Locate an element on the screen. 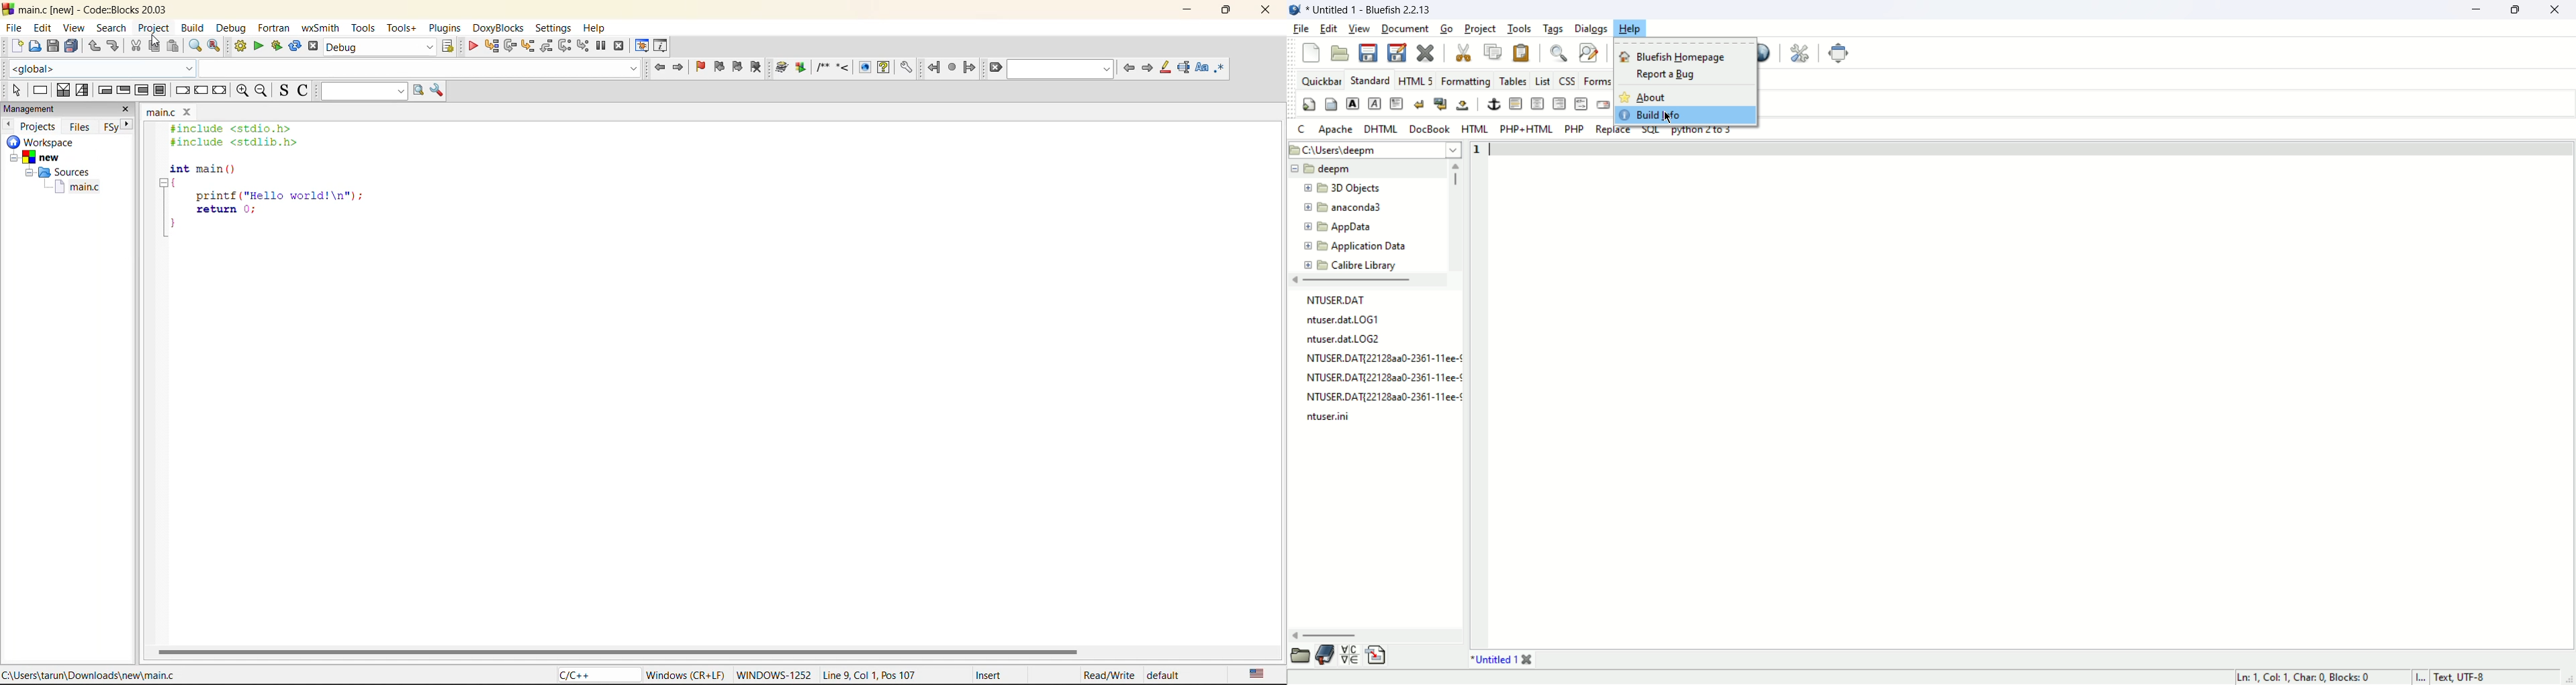 This screenshot has height=700, width=2576. Insert is located at coordinates (988, 675).